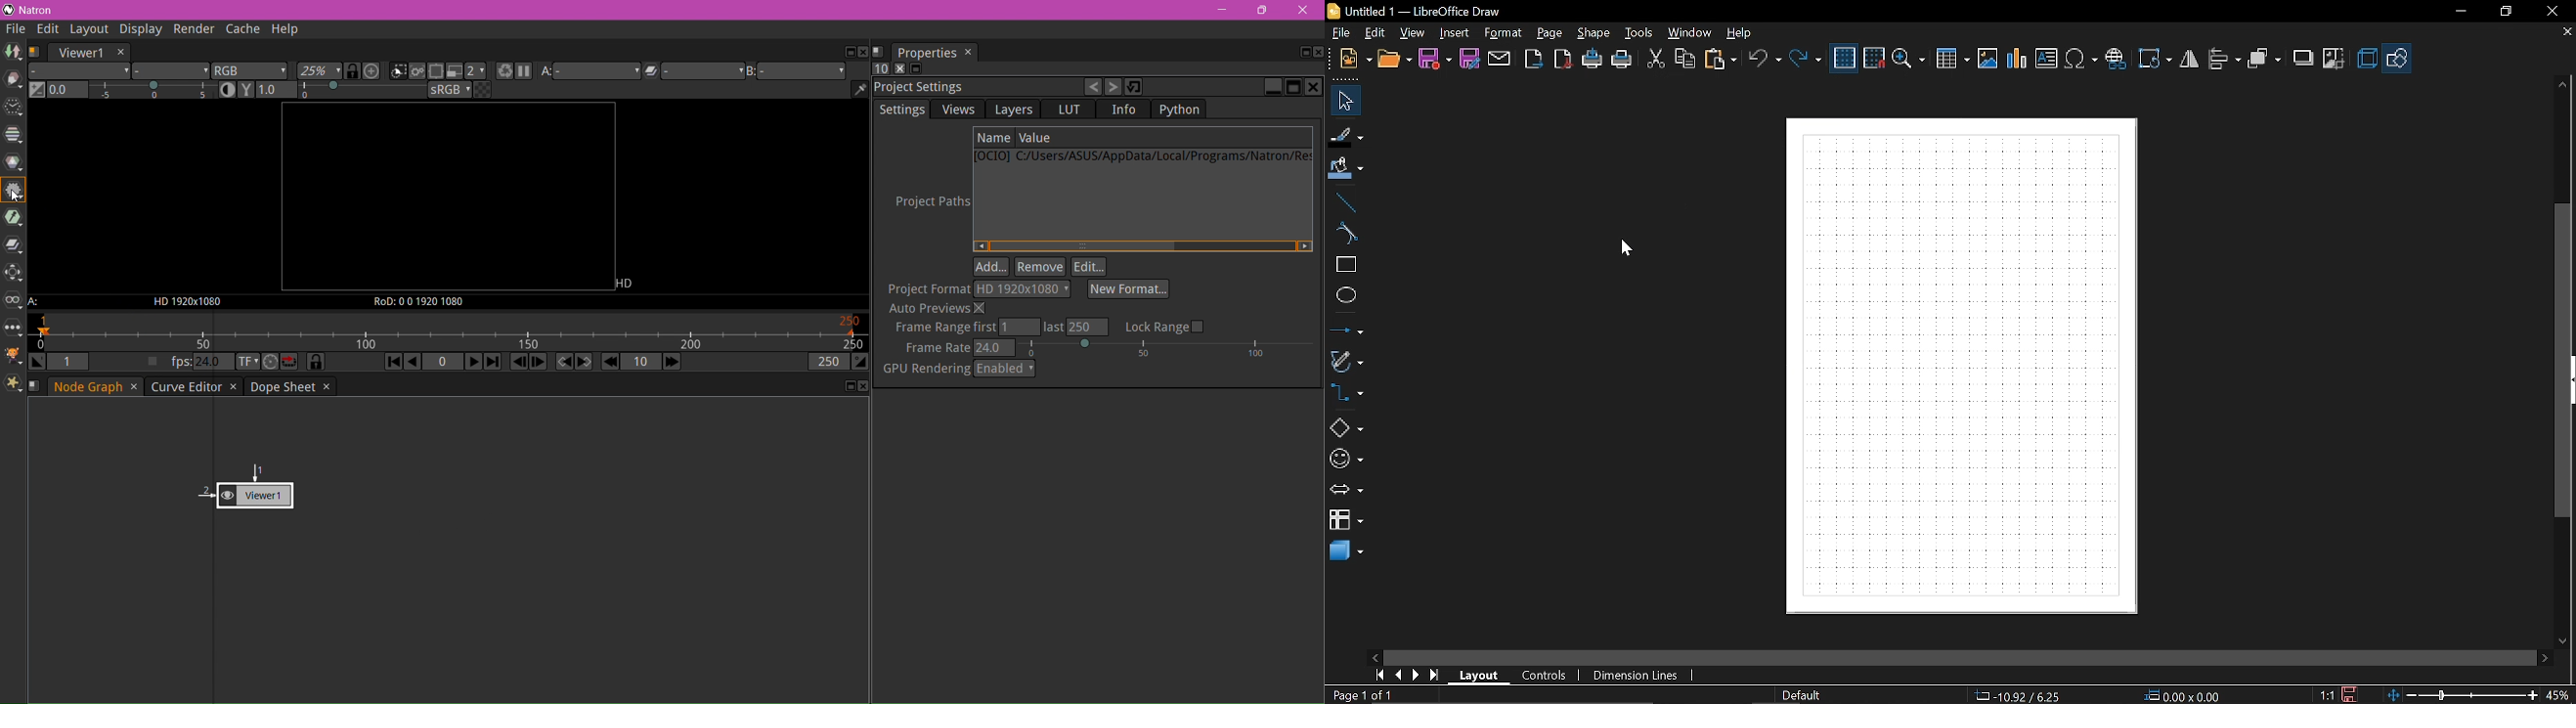 The width and height of the screenshot is (2576, 728). Describe the element at coordinates (523, 72) in the screenshot. I see `Pause Updates` at that location.